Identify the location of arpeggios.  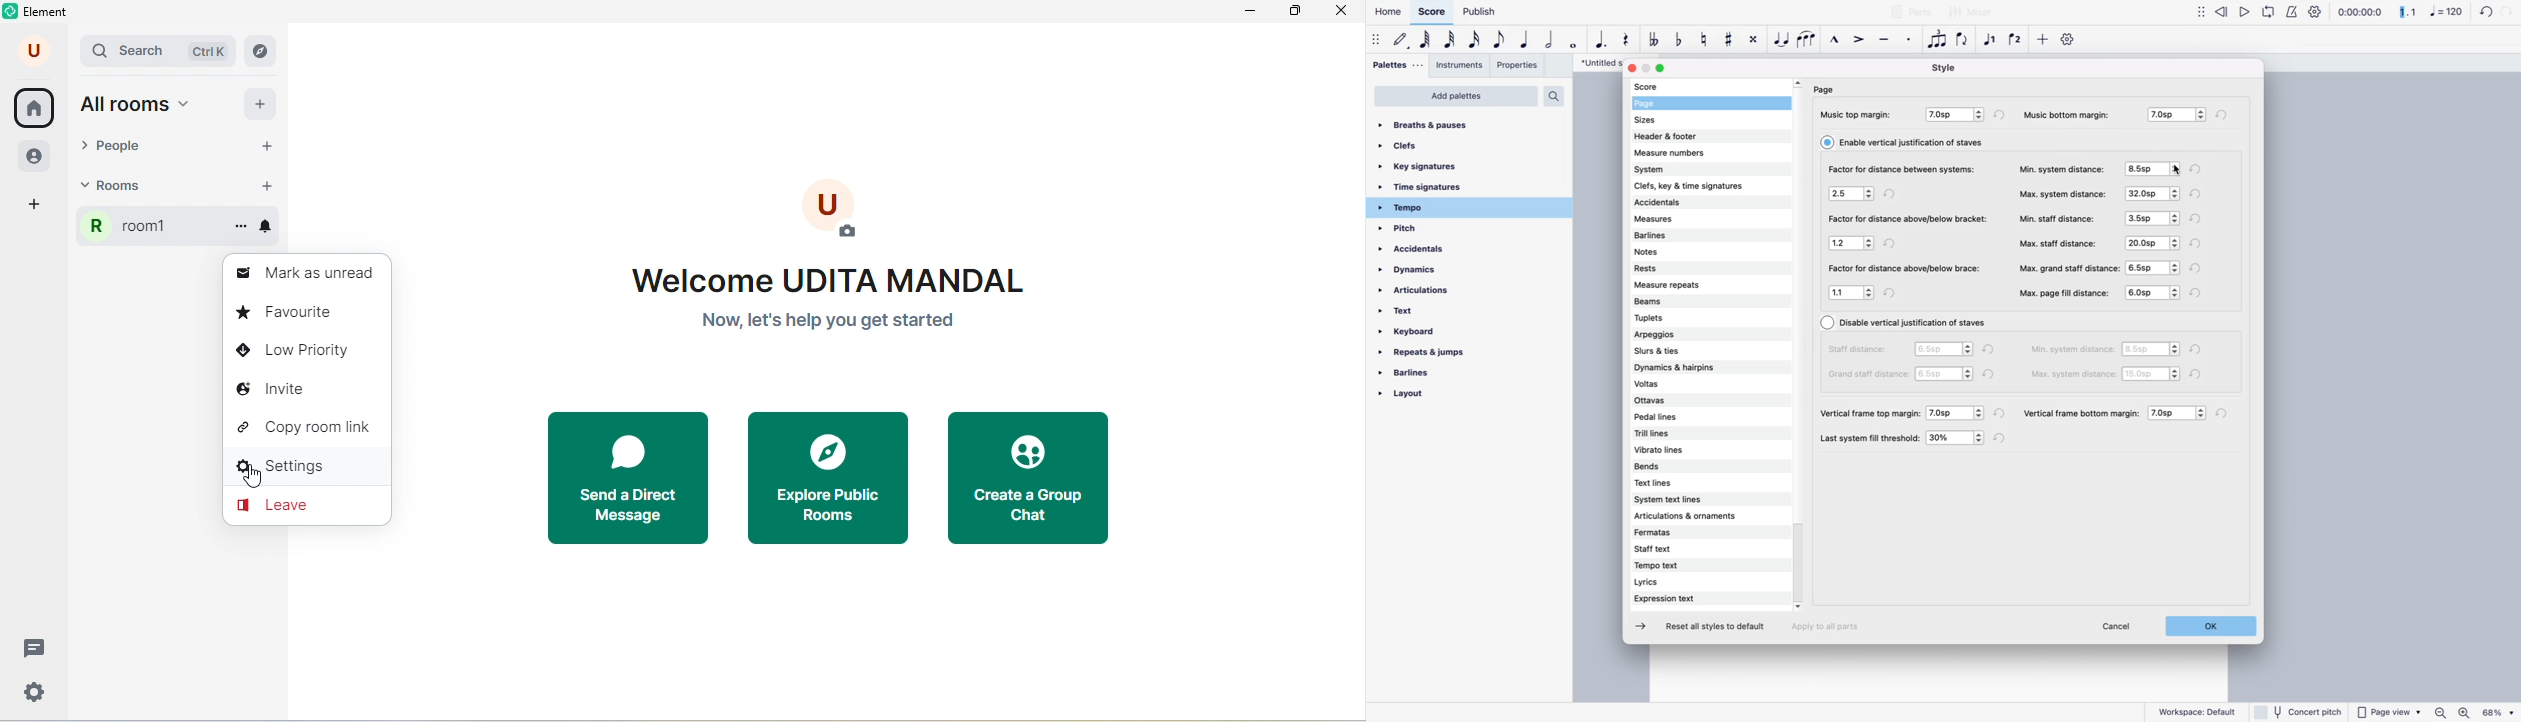
(1688, 335).